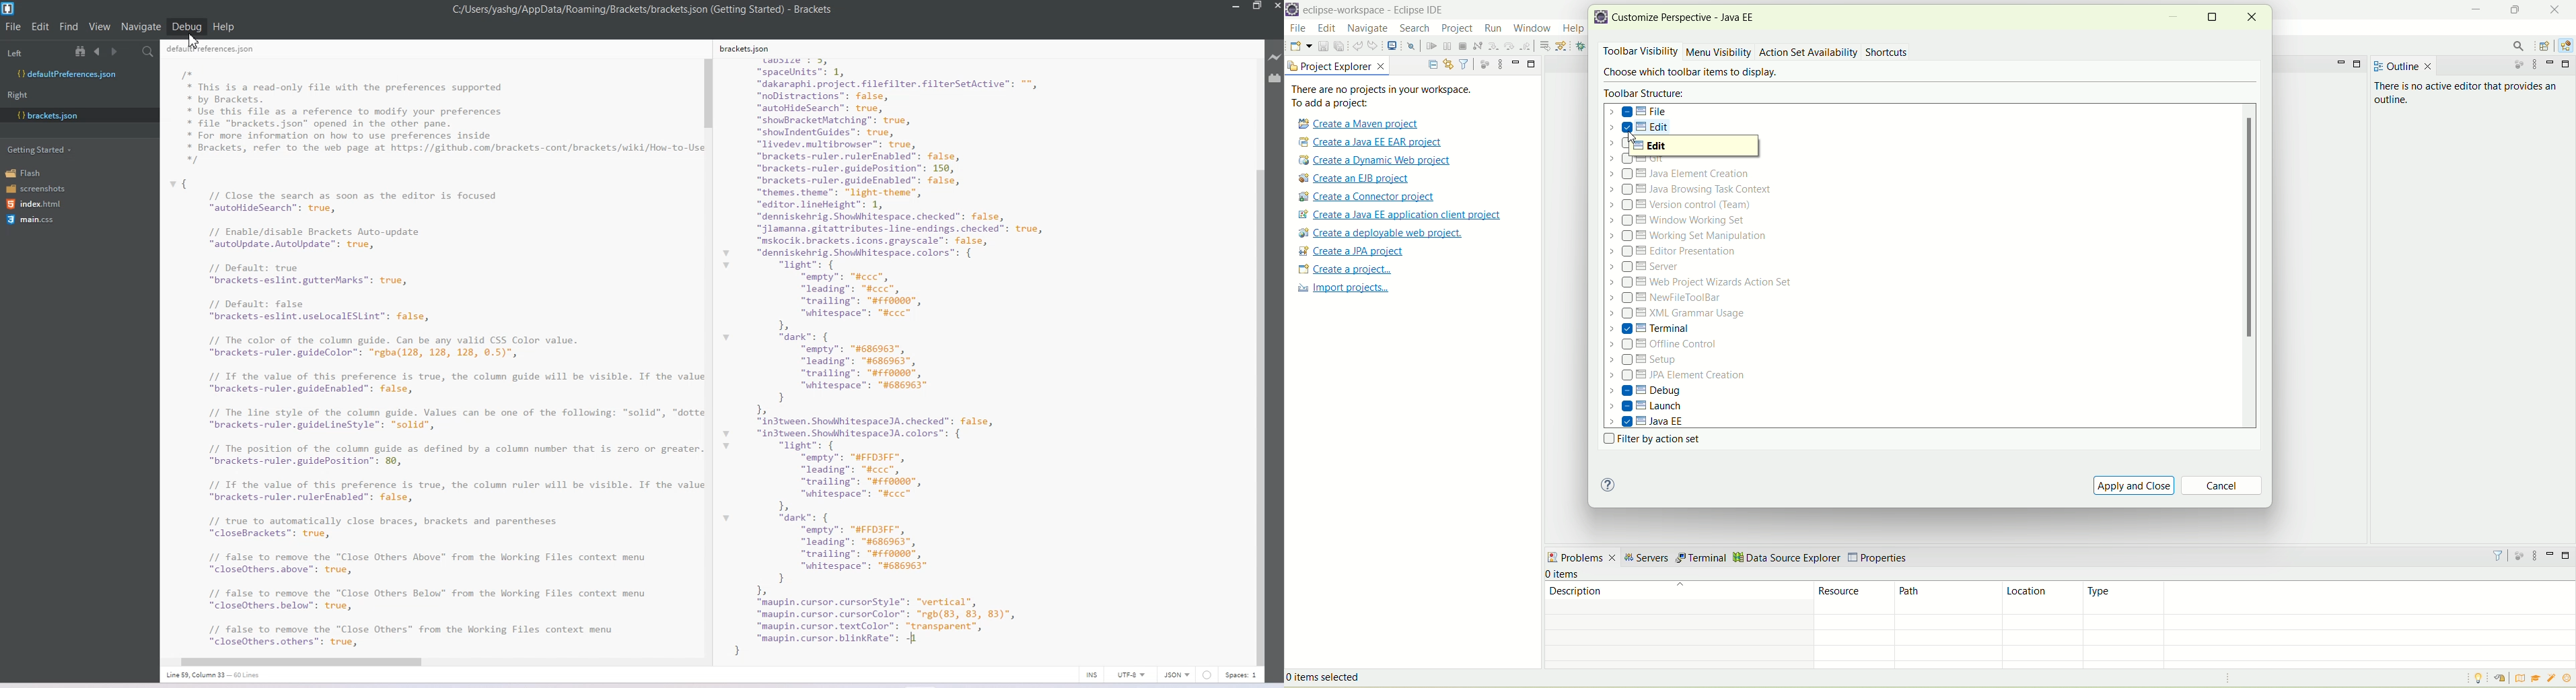  What do you see at coordinates (426, 659) in the screenshot?
I see `Horizontal Scroll Bar` at bounding box center [426, 659].